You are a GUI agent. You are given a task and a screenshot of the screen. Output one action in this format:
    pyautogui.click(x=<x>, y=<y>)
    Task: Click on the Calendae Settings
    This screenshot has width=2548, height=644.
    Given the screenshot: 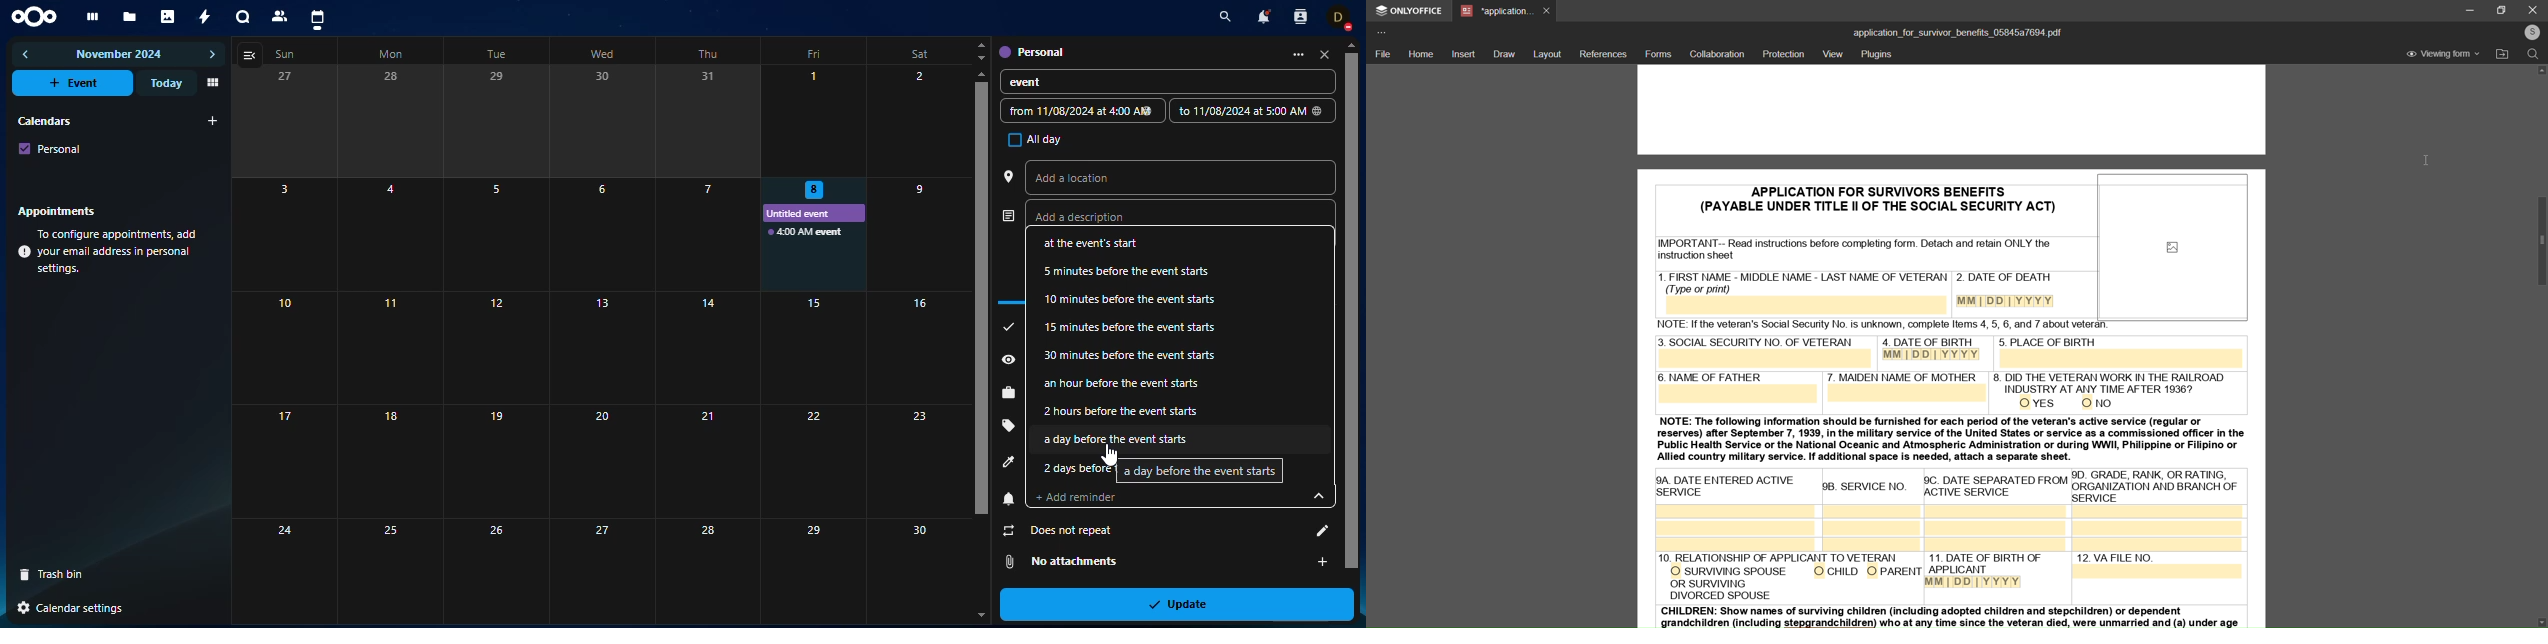 What is the action you would take?
    pyautogui.click(x=72, y=608)
    